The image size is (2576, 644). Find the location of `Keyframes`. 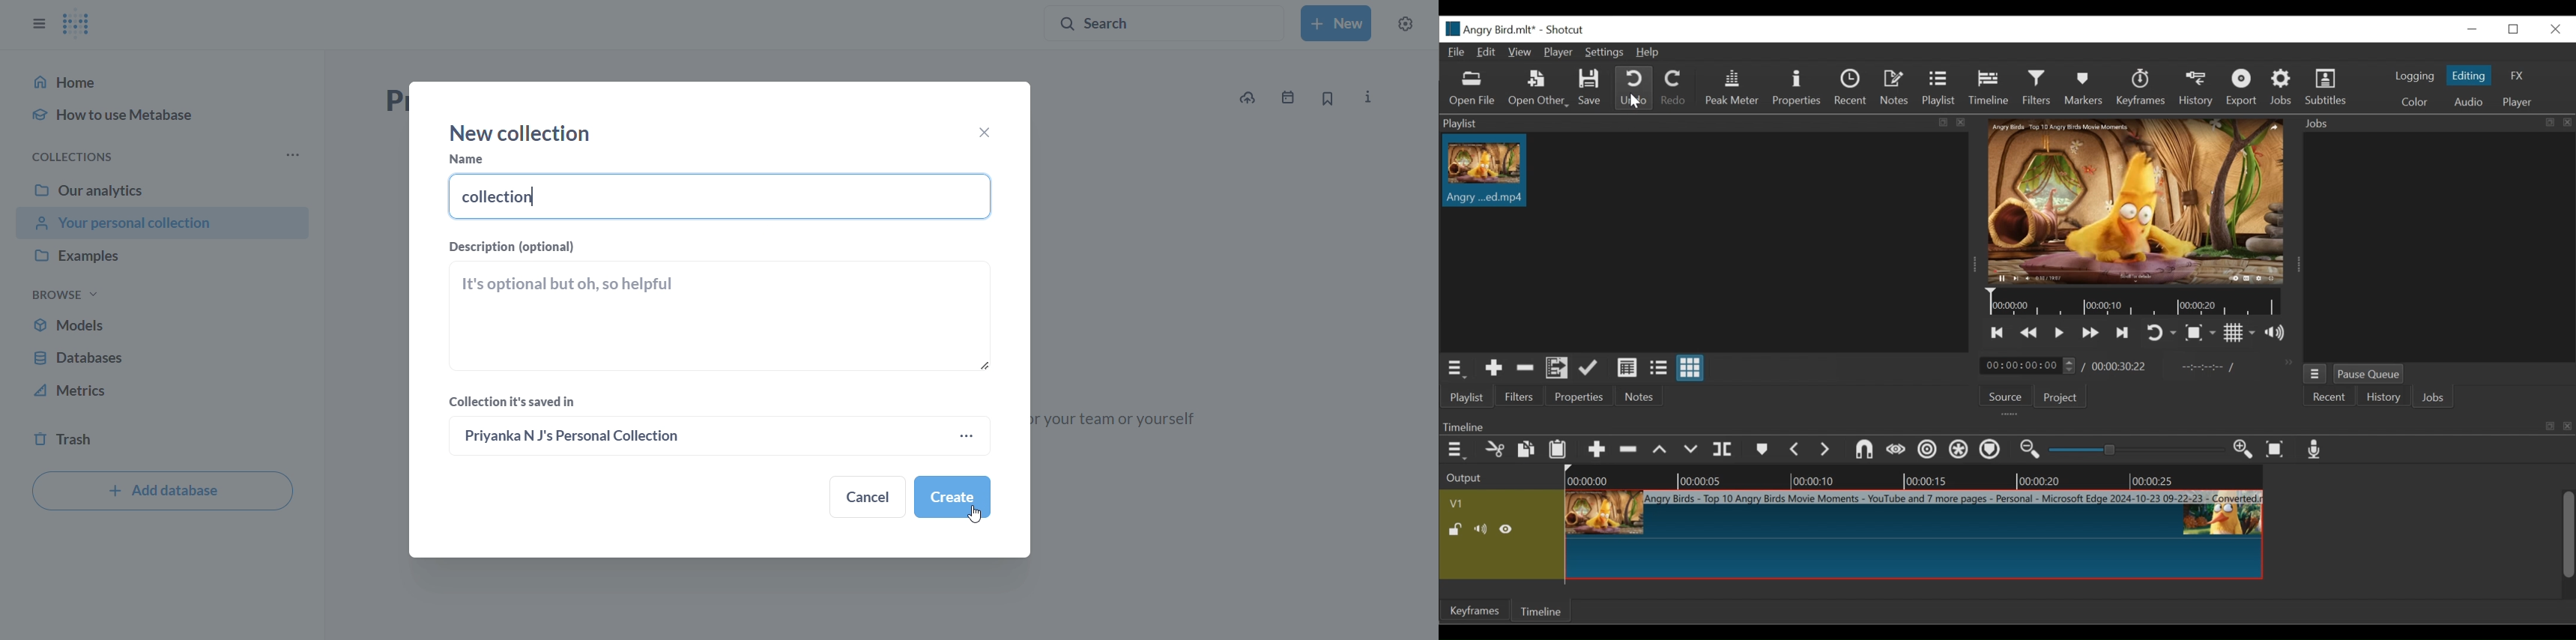

Keyframes is located at coordinates (2142, 87).